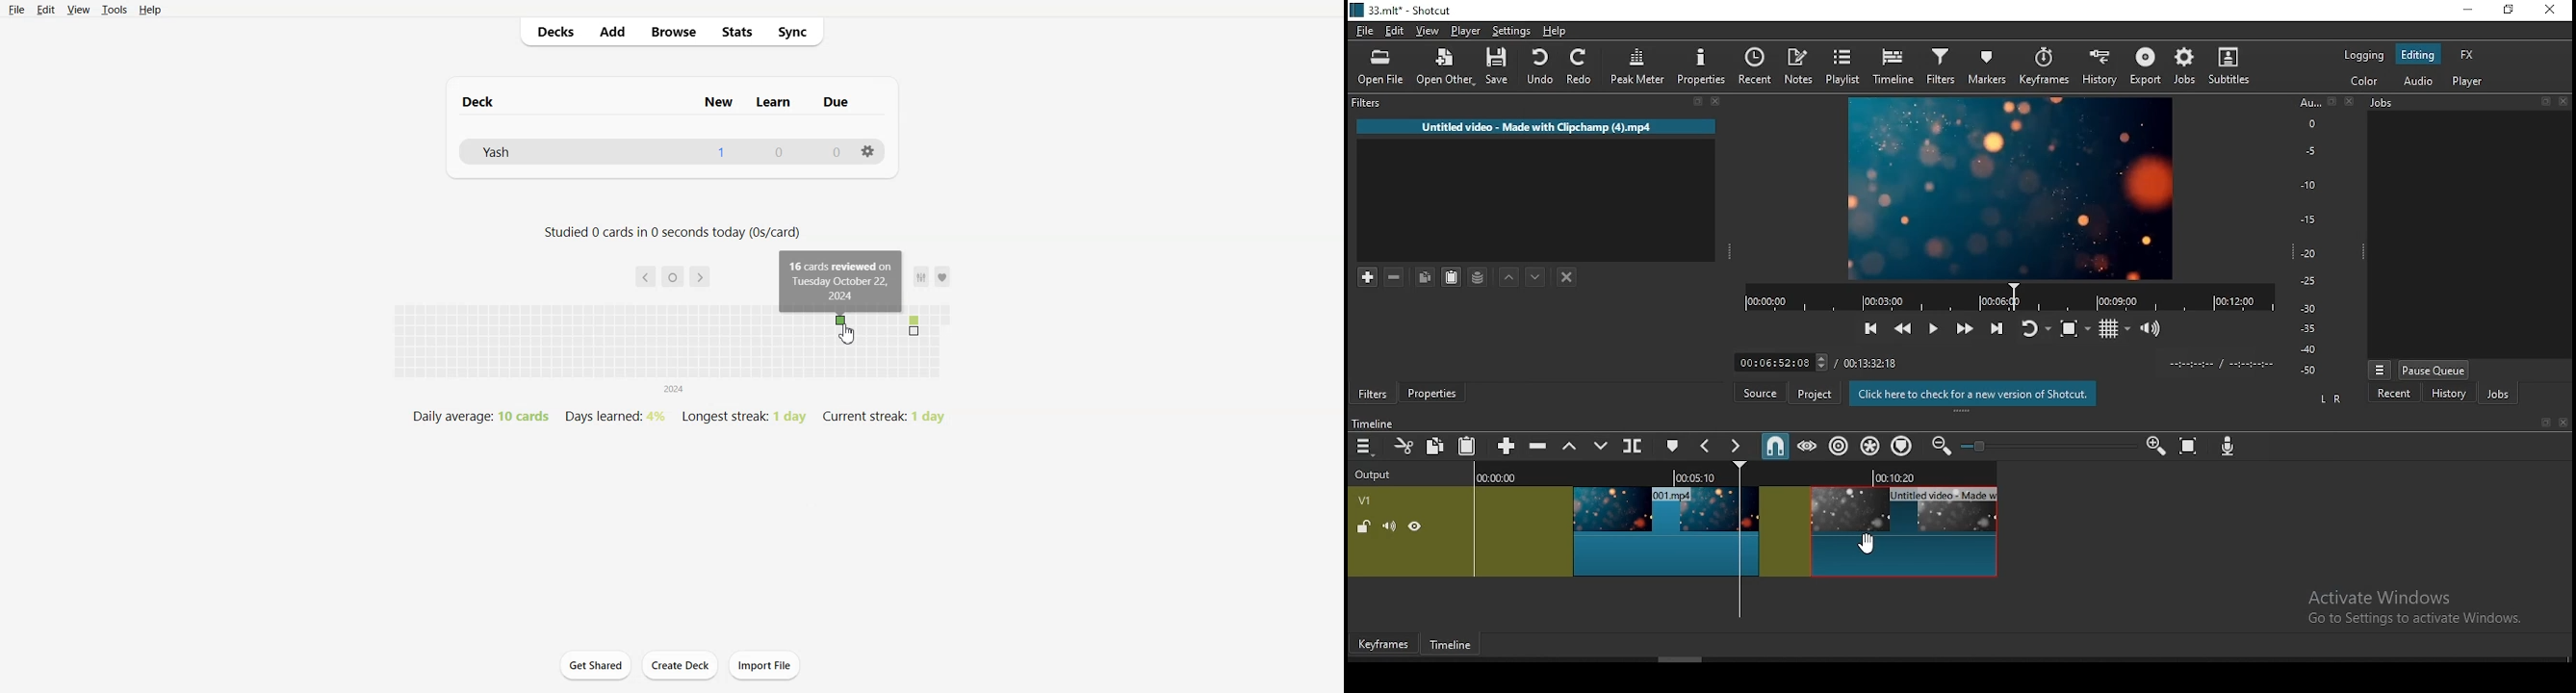 This screenshot has width=2576, height=700. I want to click on View, so click(78, 10).